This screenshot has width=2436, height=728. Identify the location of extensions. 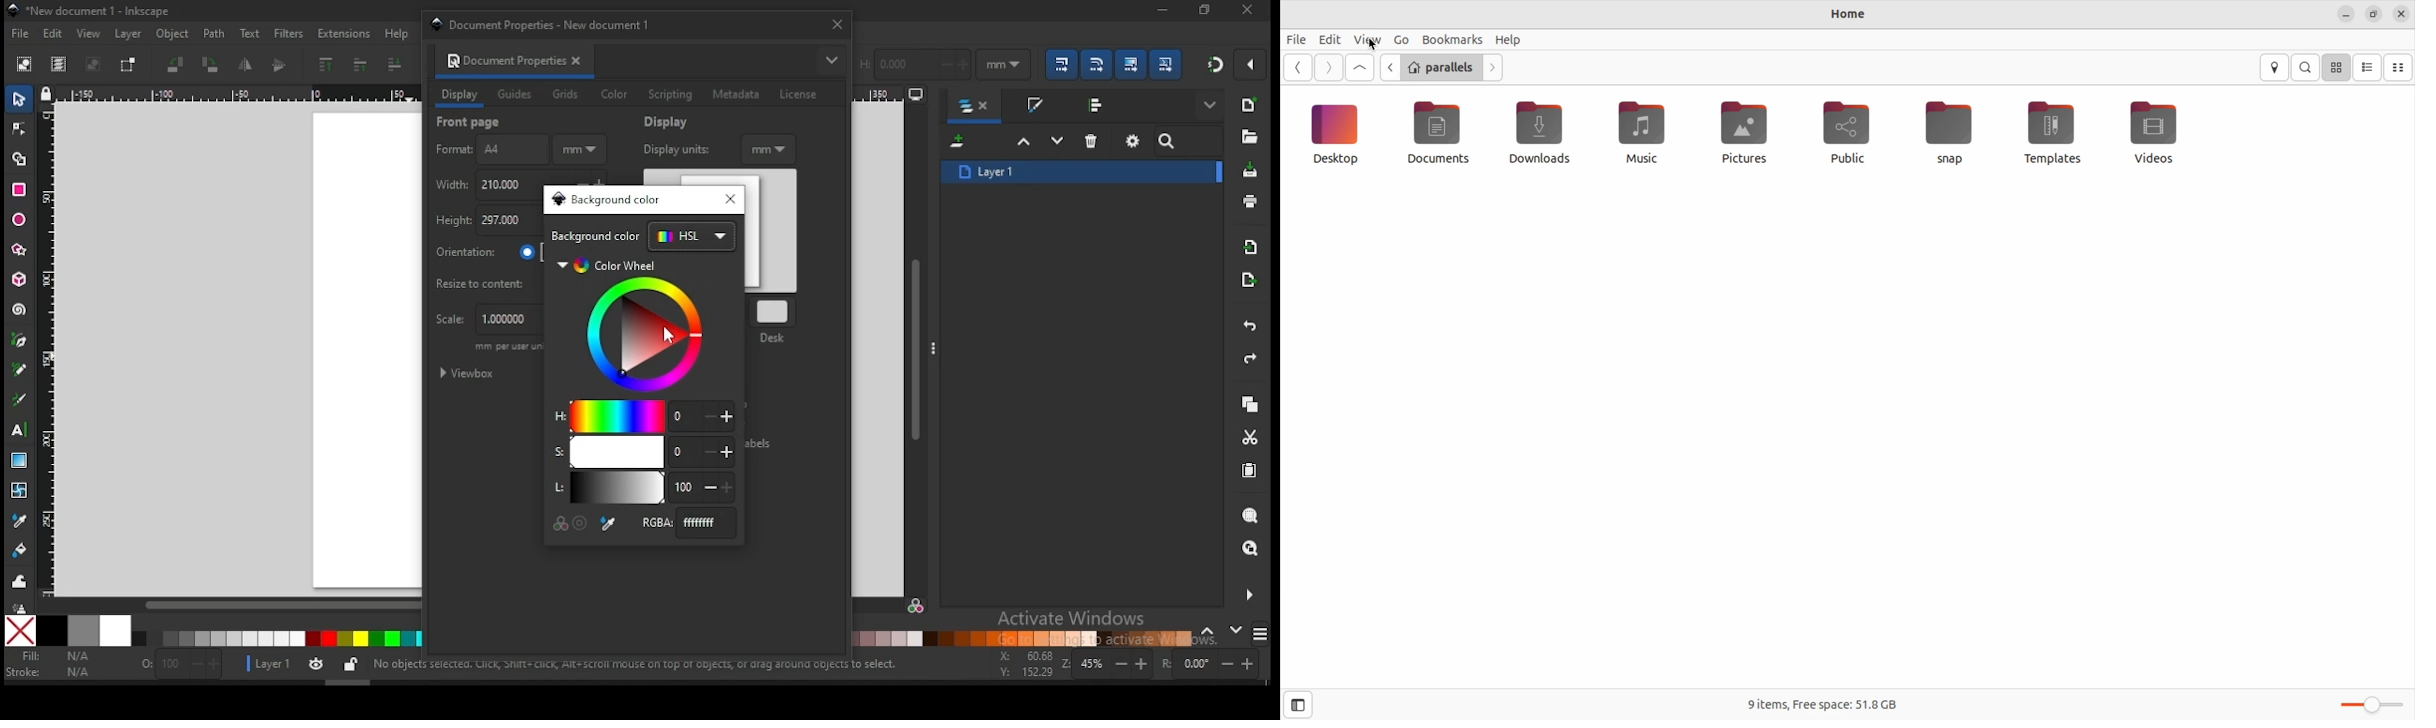
(344, 34).